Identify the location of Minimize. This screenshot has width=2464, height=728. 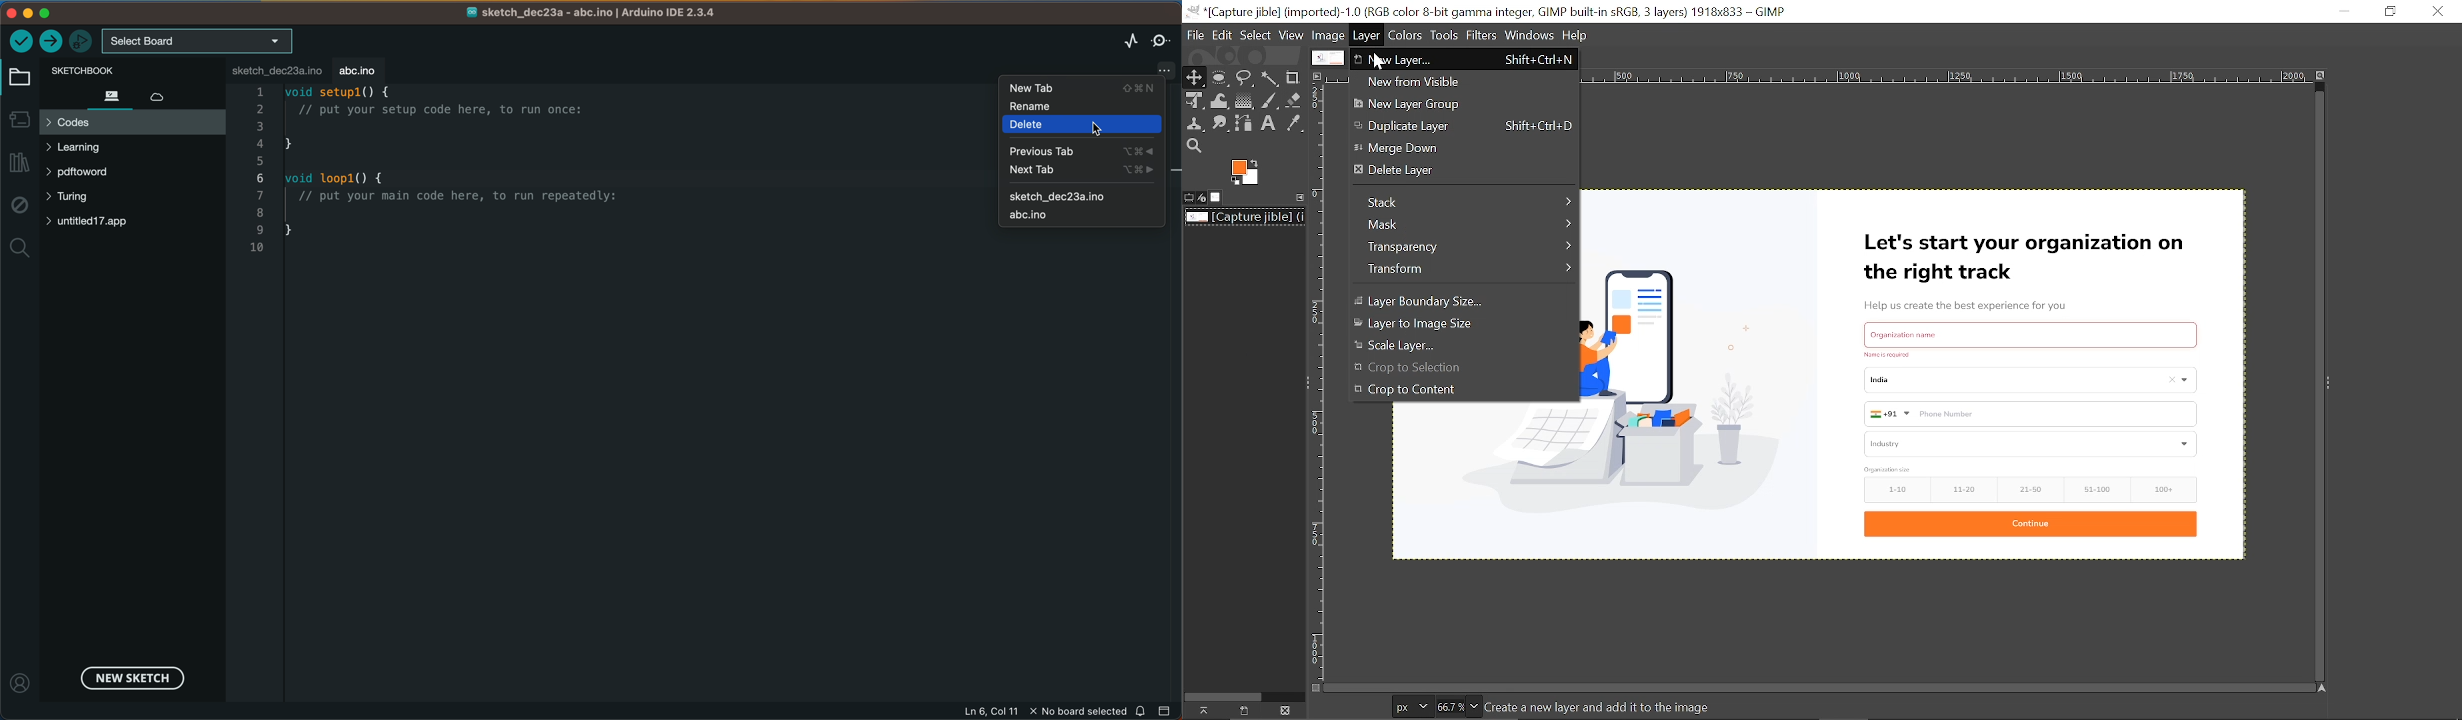
(2341, 12).